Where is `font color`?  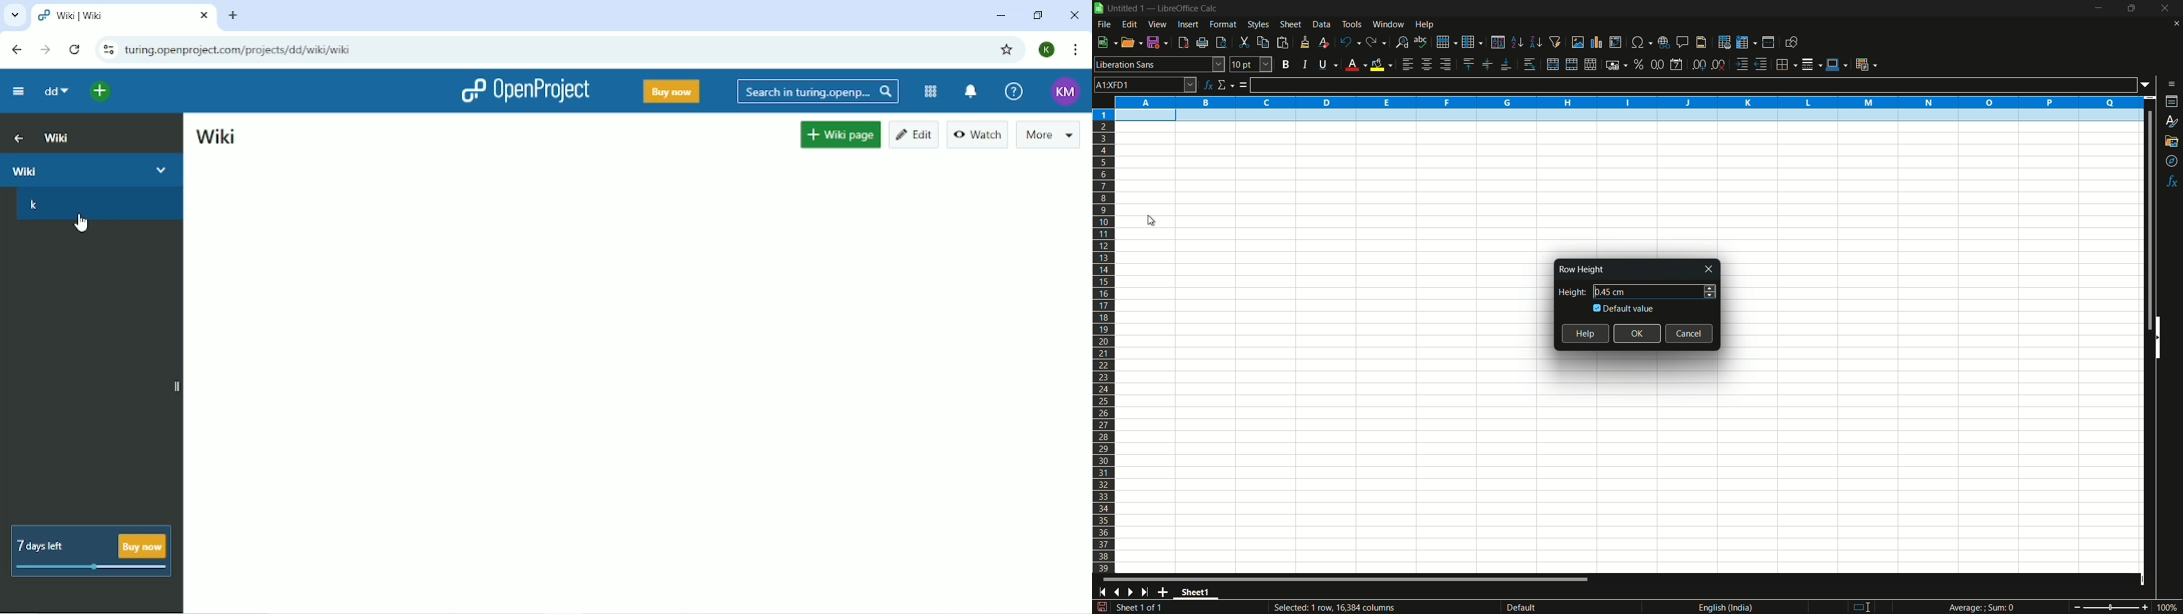 font color is located at coordinates (1354, 65).